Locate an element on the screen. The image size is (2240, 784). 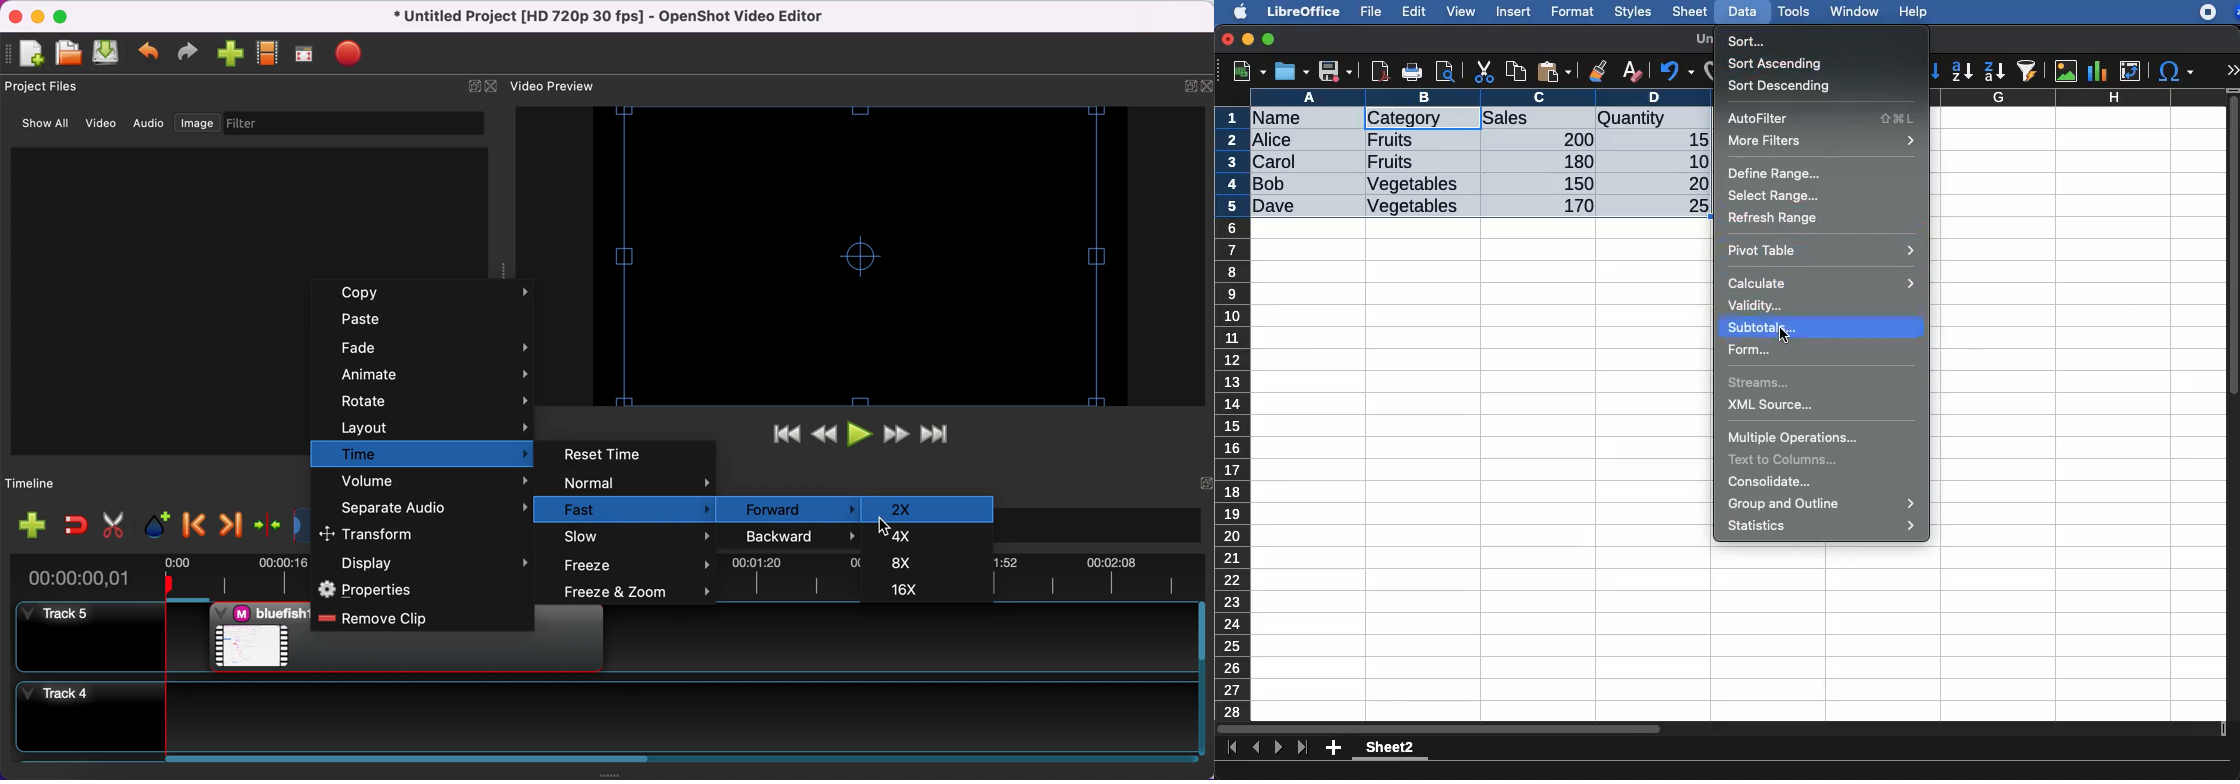
open file is located at coordinates (69, 54).